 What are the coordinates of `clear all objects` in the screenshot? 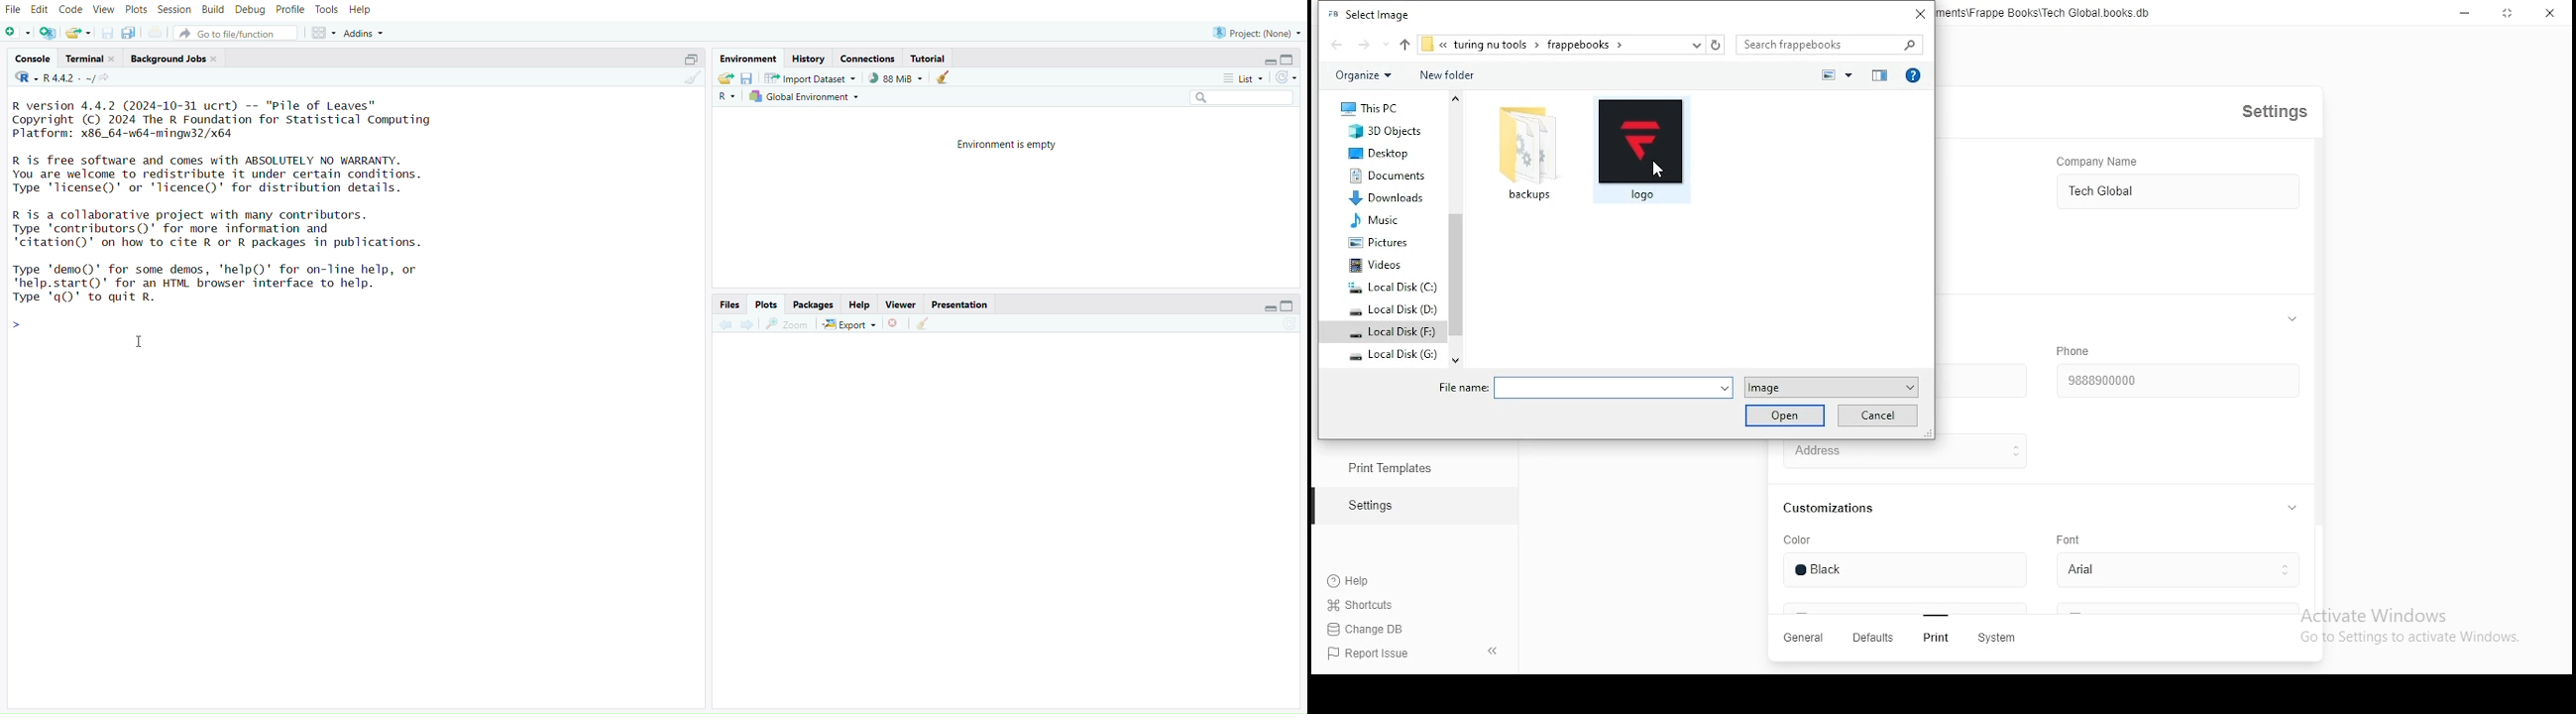 It's located at (942, 78).